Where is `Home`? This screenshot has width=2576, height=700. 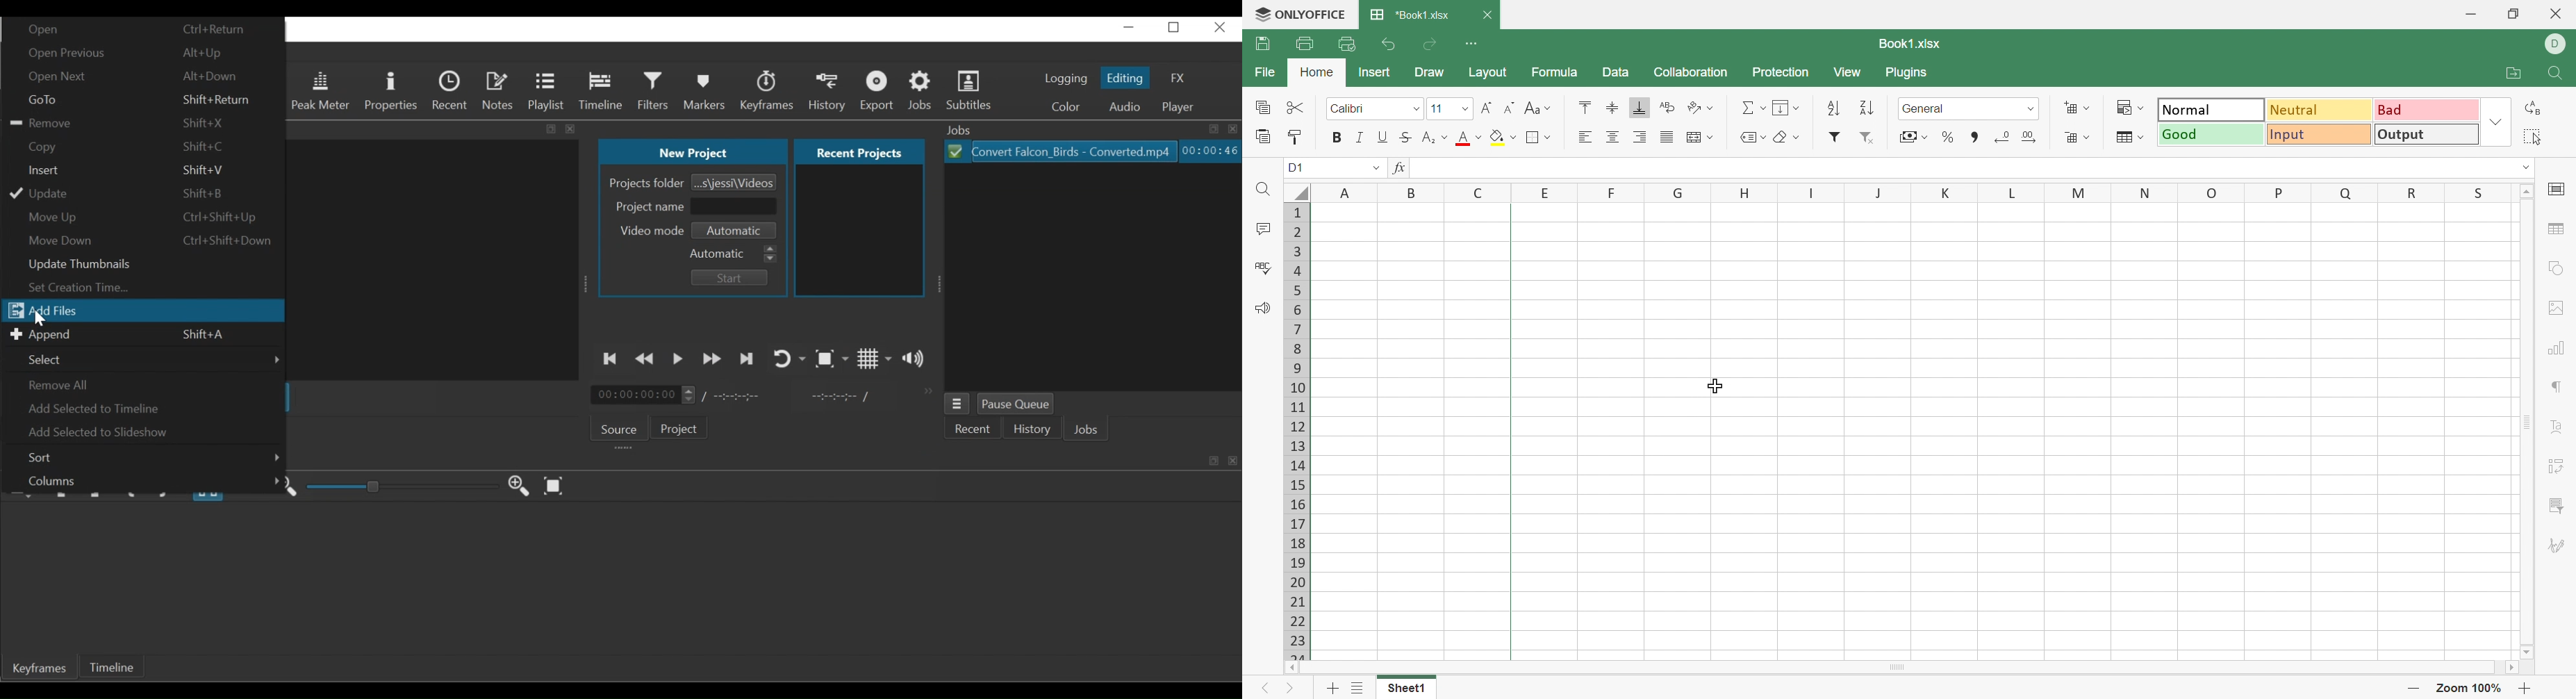 Home is located at coordinates (1318, 70).